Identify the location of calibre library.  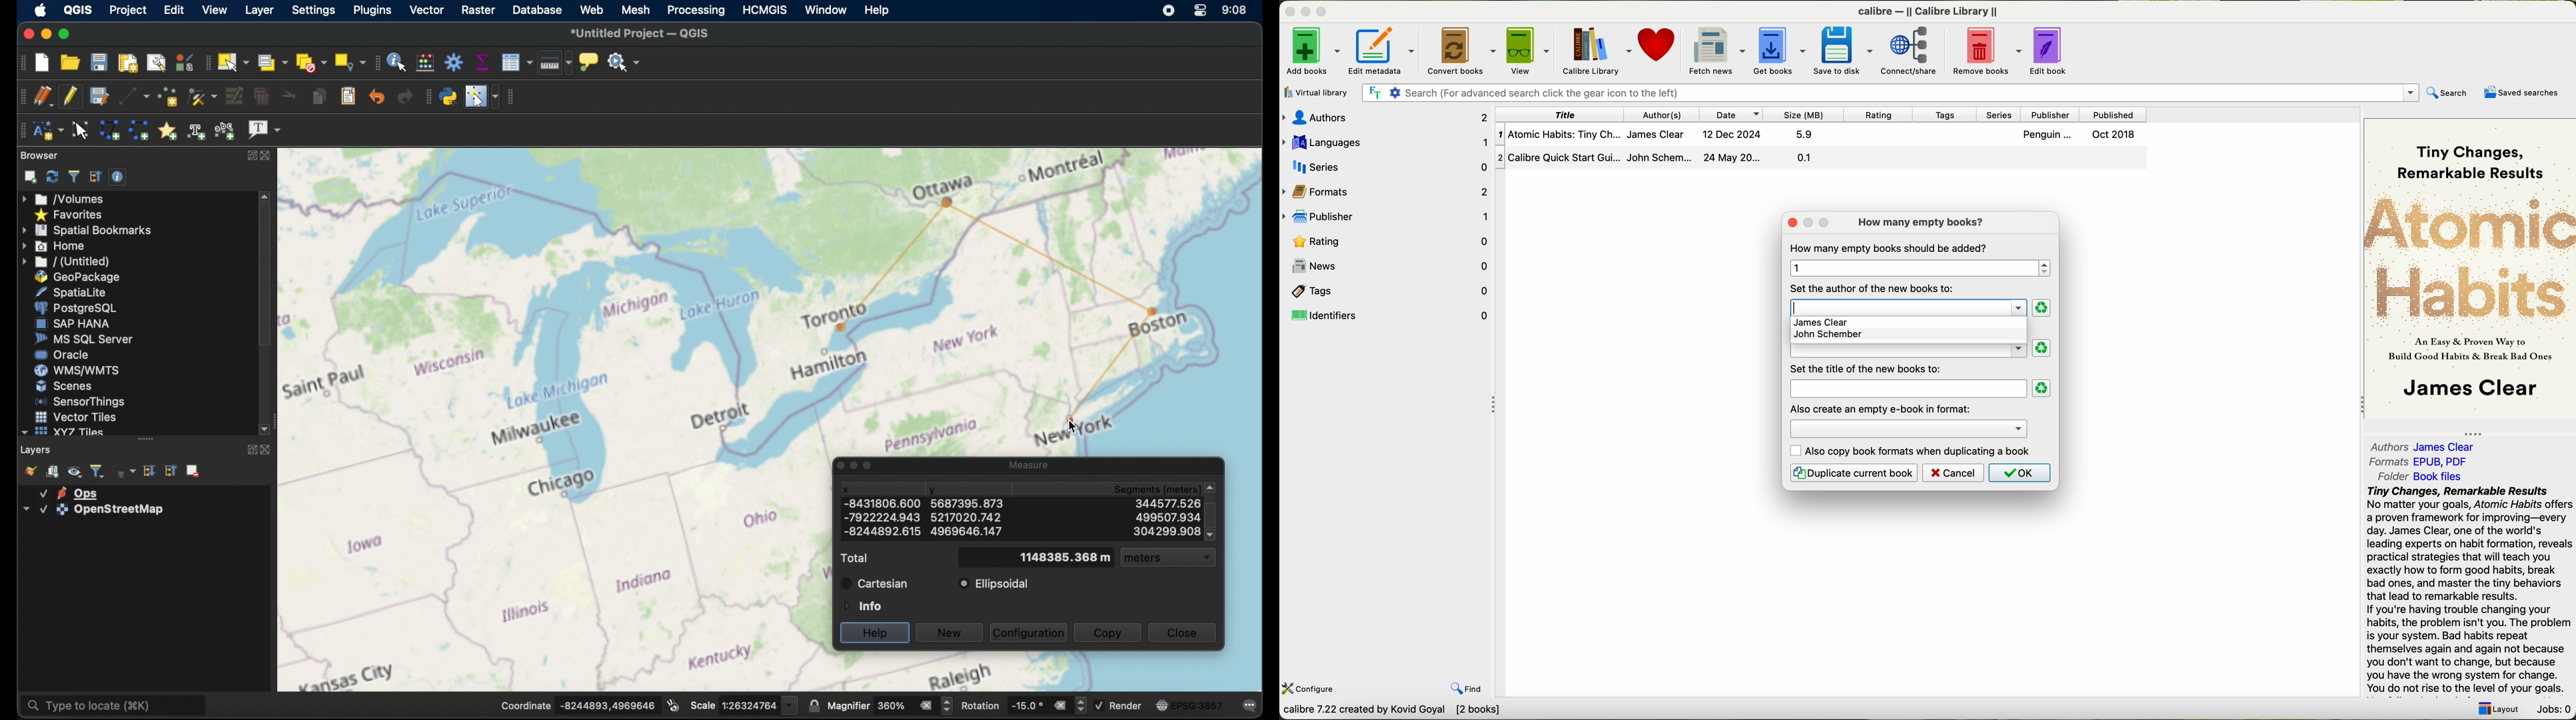
(1594, 50).